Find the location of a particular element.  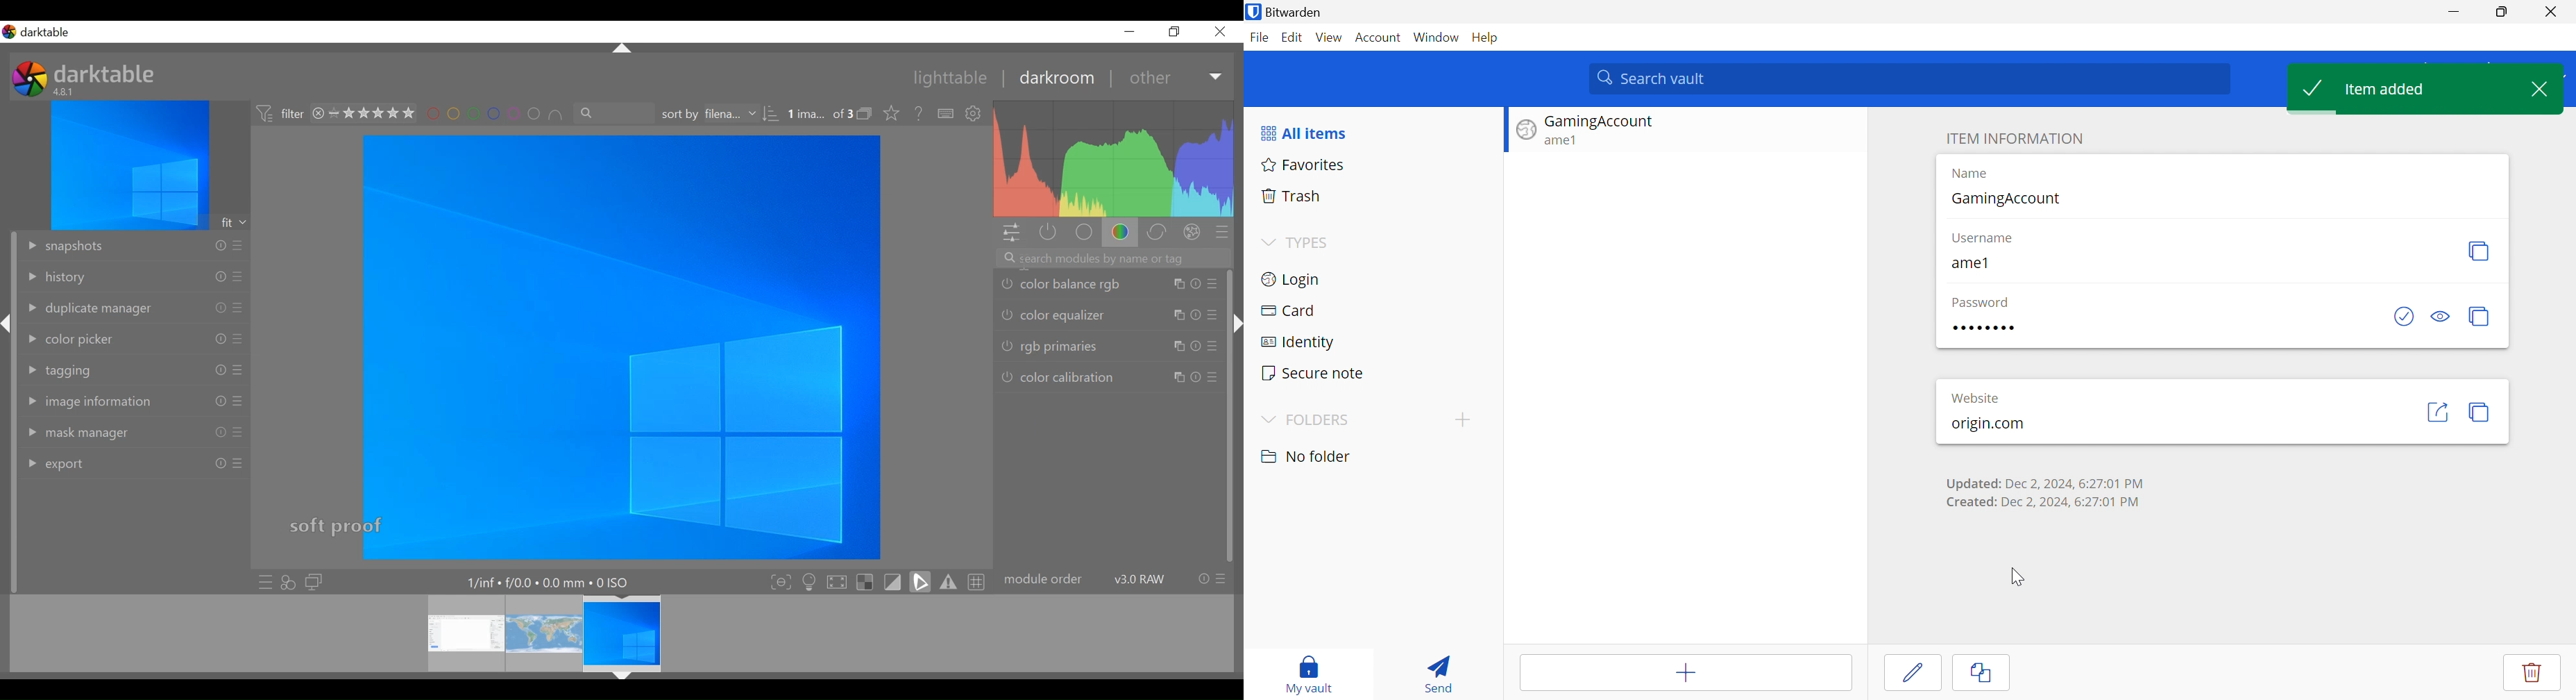

All items is located at coordinates (1303, 133).